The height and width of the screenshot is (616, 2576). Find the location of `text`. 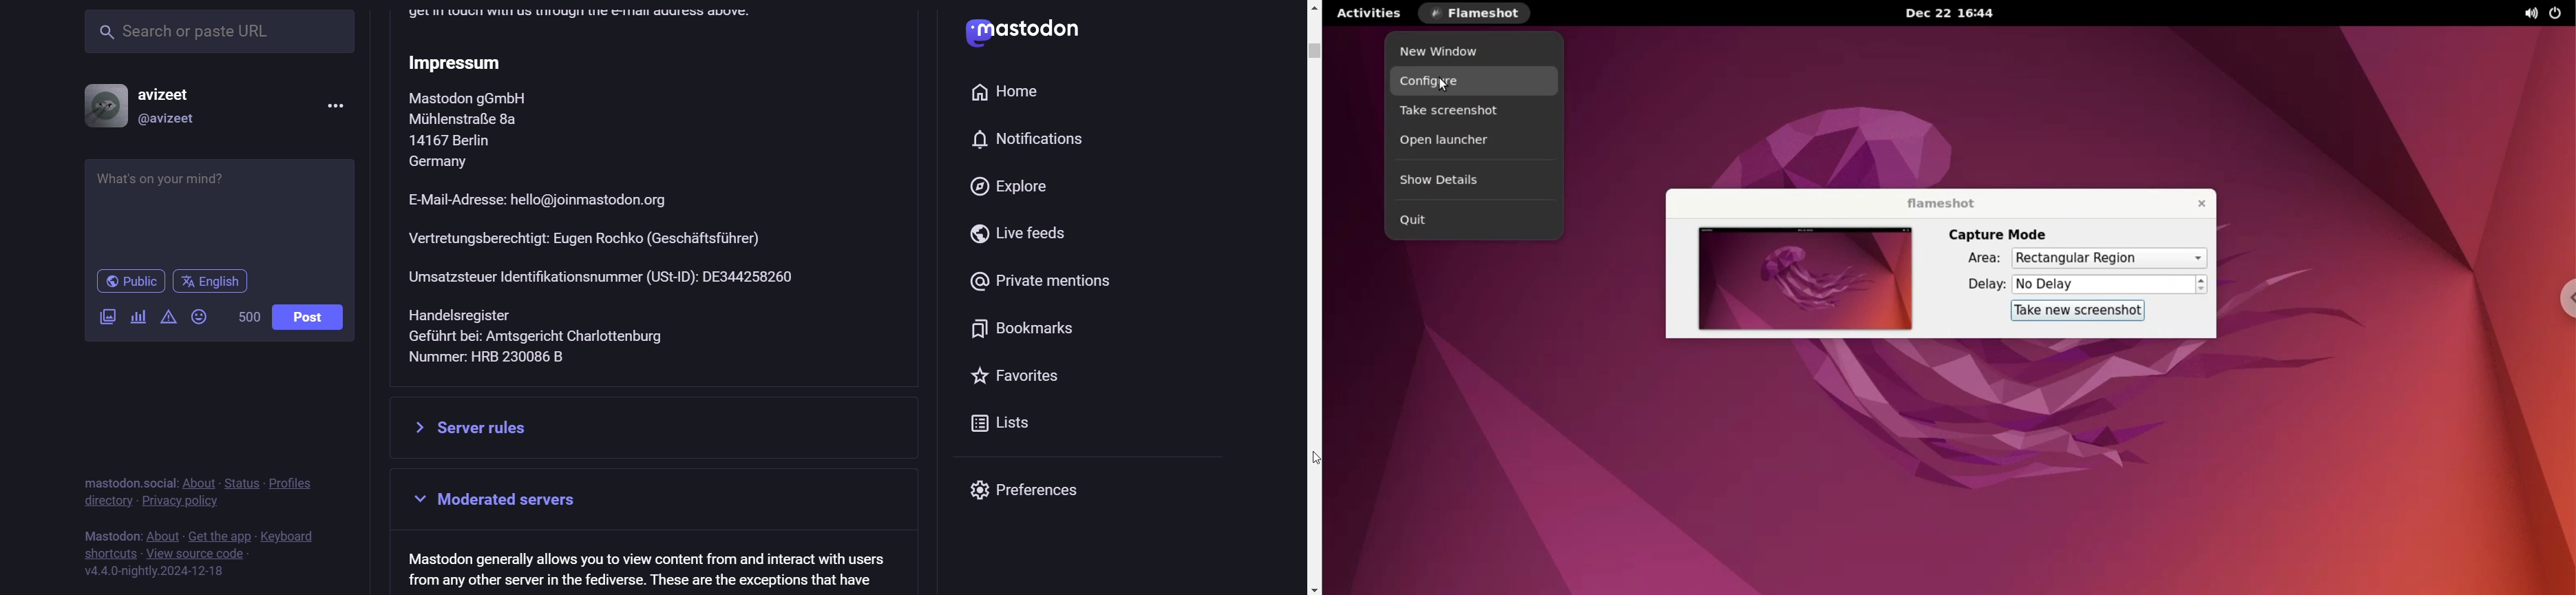

text is located at coordinates (109, 532).